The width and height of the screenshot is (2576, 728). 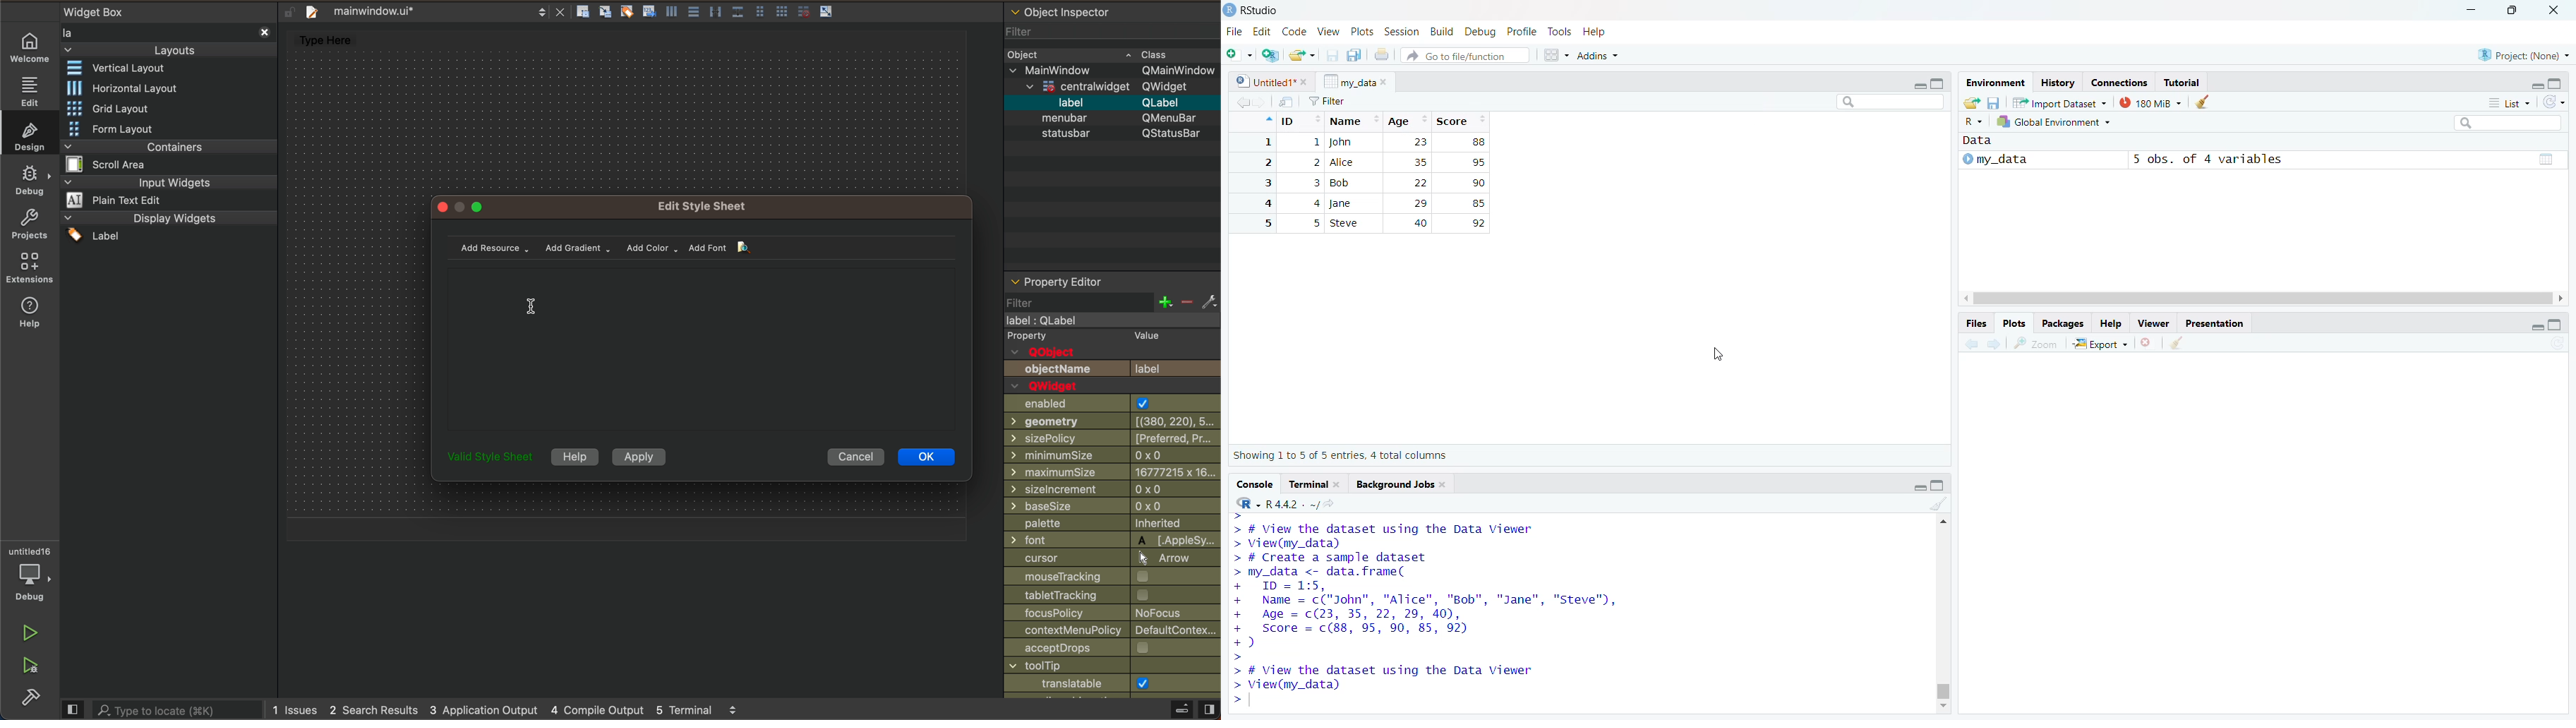 I want to click on Search, so click(x=1887, y=103).